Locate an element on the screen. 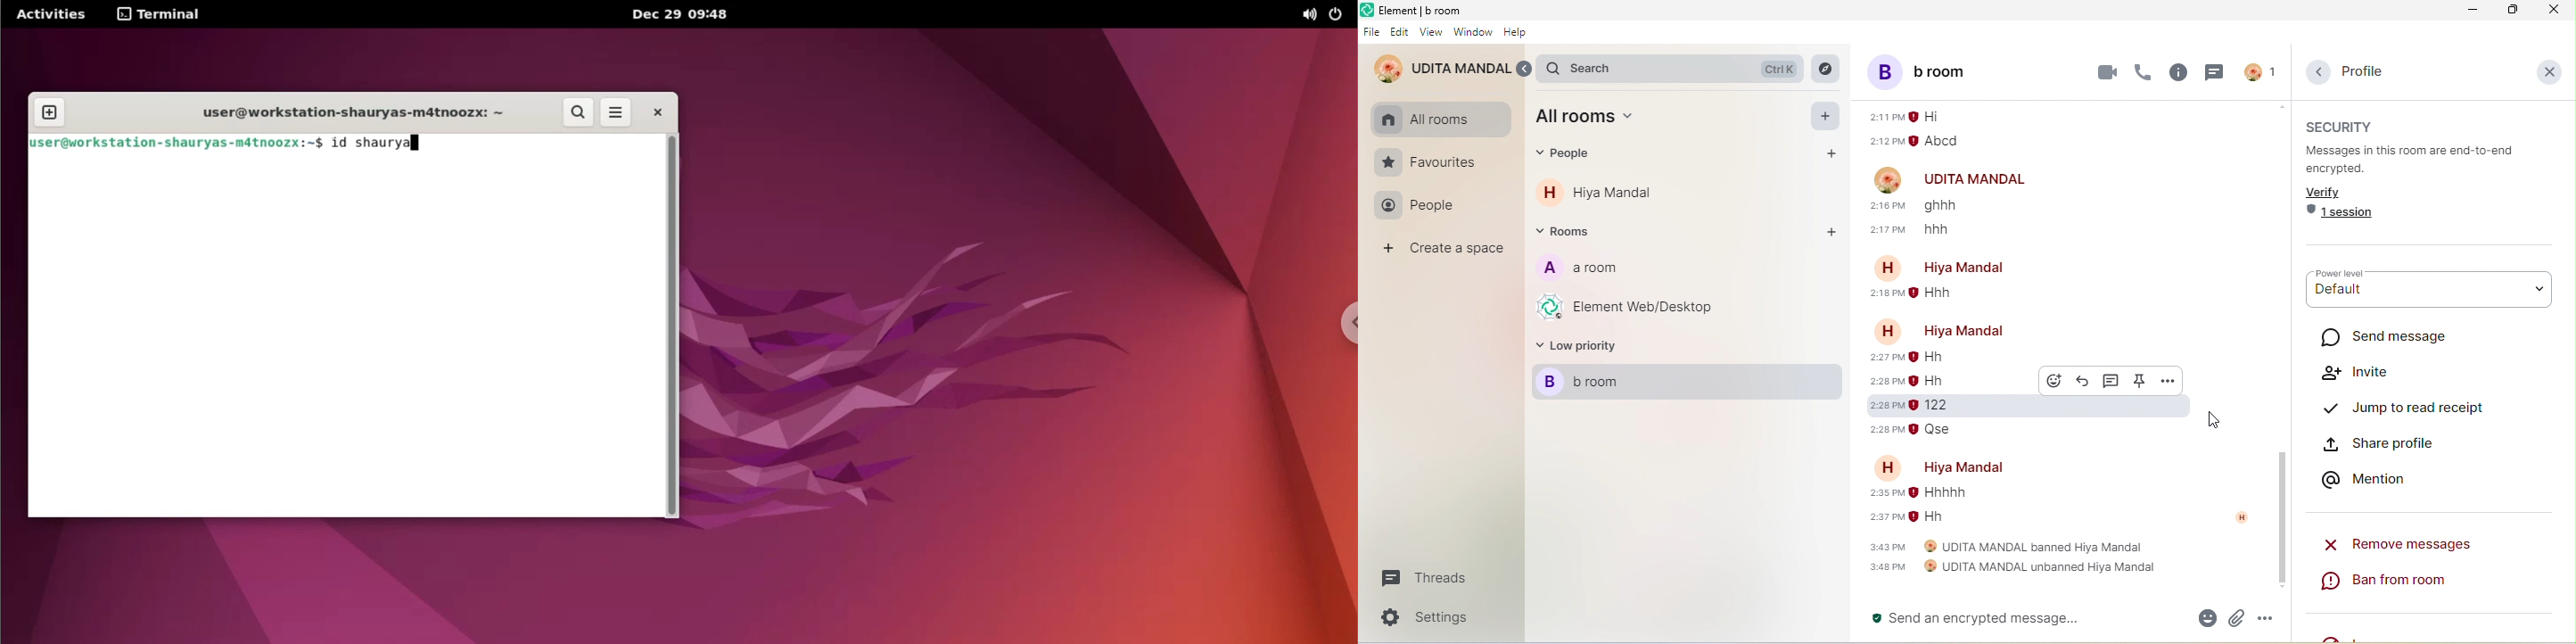 This screenshot has width=2576, height=644. expand is located at coordinates (1527, 70).